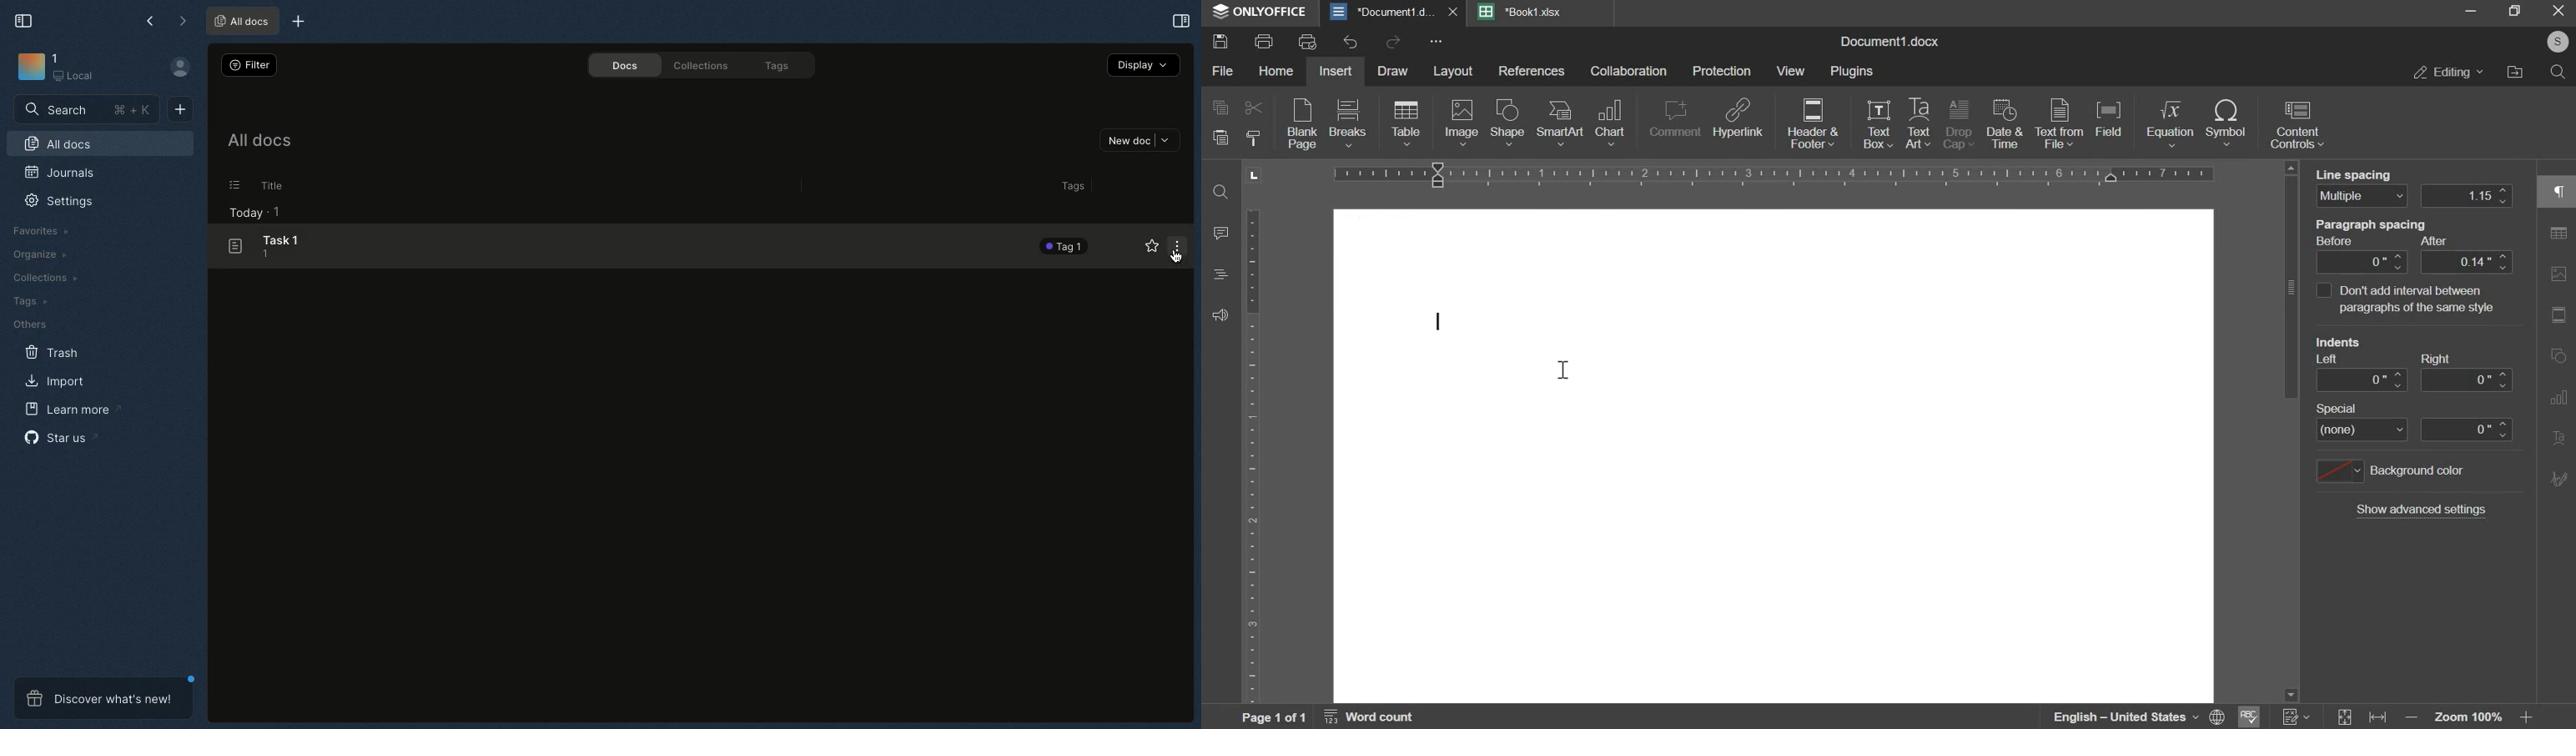 The image size is (2576, 756). I want to click on maximize, so click(2515, 14).